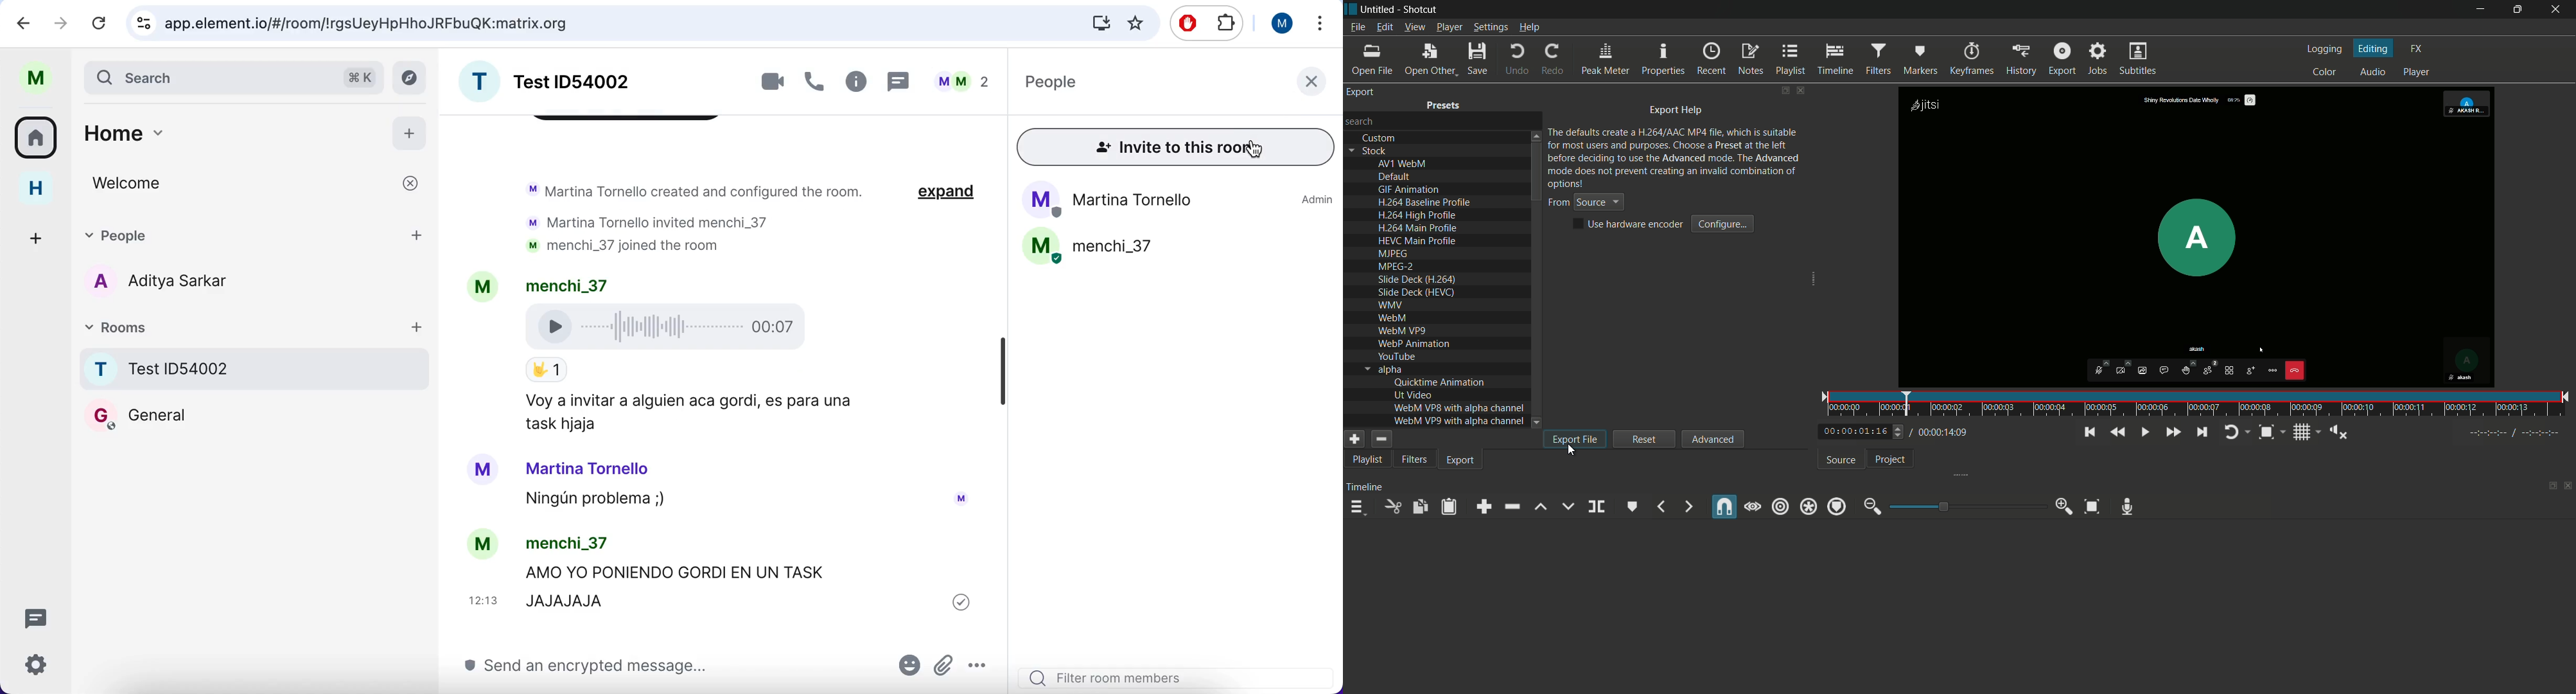  What do you see at coordinates (2516, 10) in the screenshot?
I see `maximize` at bounding box center [2516, 10].